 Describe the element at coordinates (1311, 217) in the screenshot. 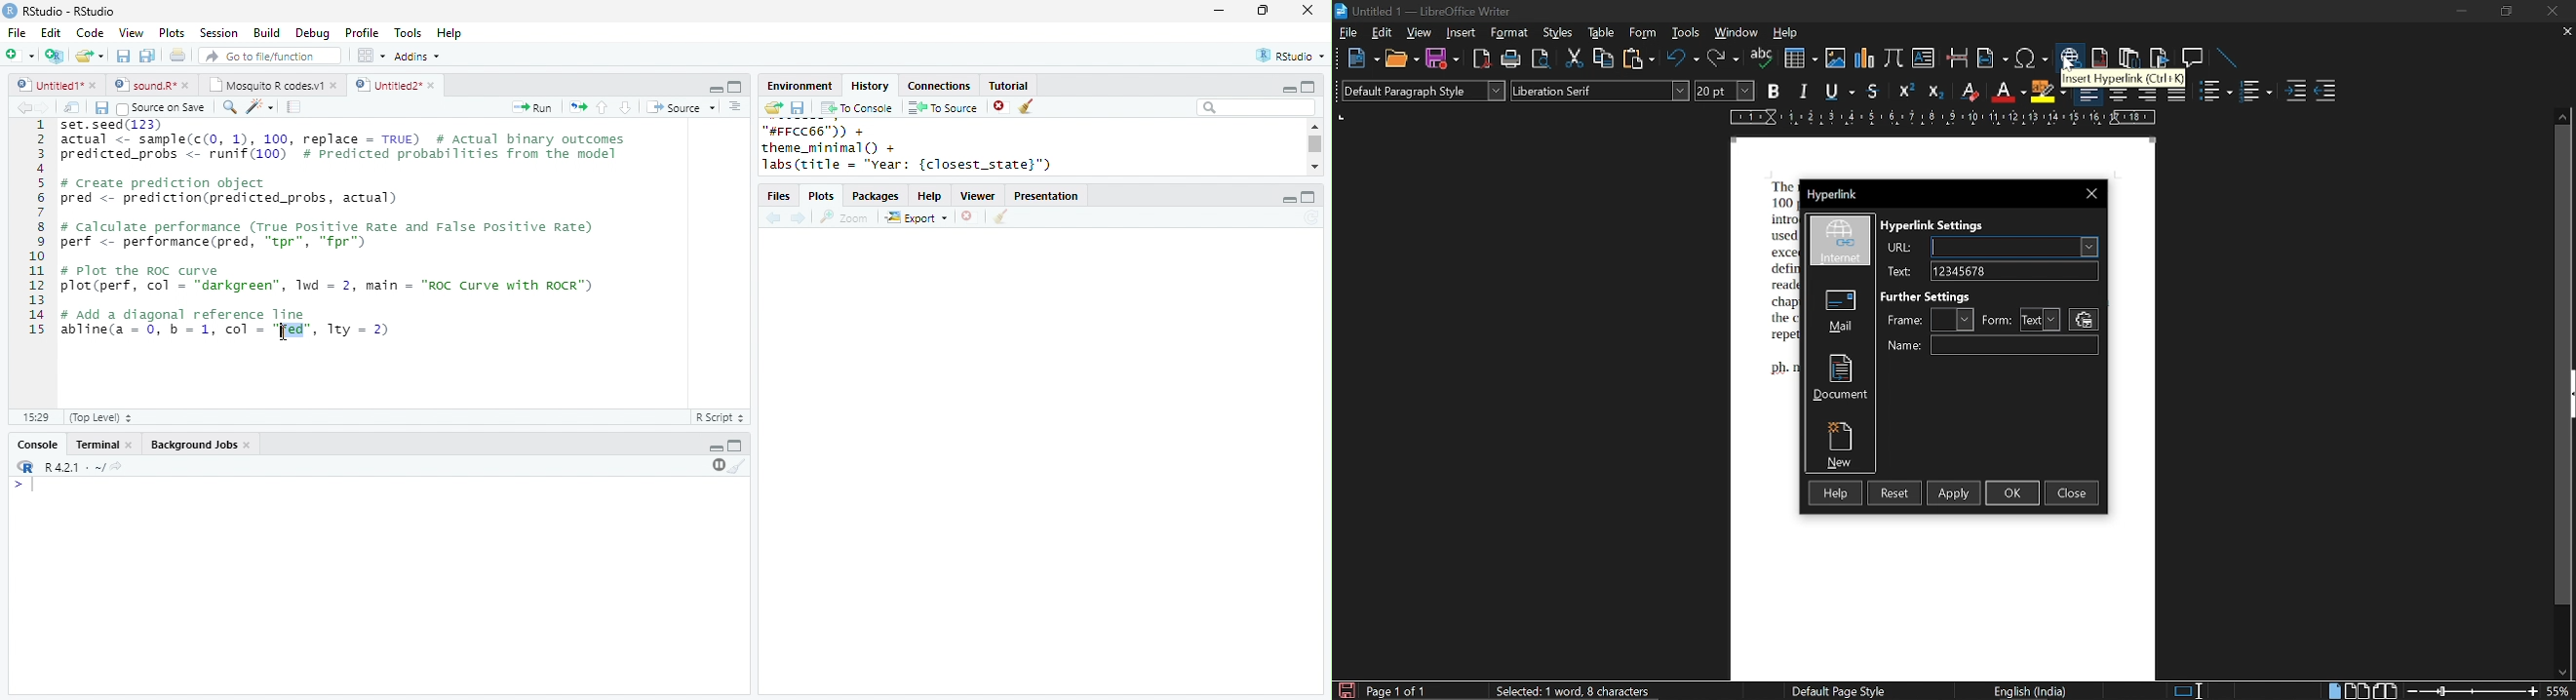

I see `refresh` at that location.